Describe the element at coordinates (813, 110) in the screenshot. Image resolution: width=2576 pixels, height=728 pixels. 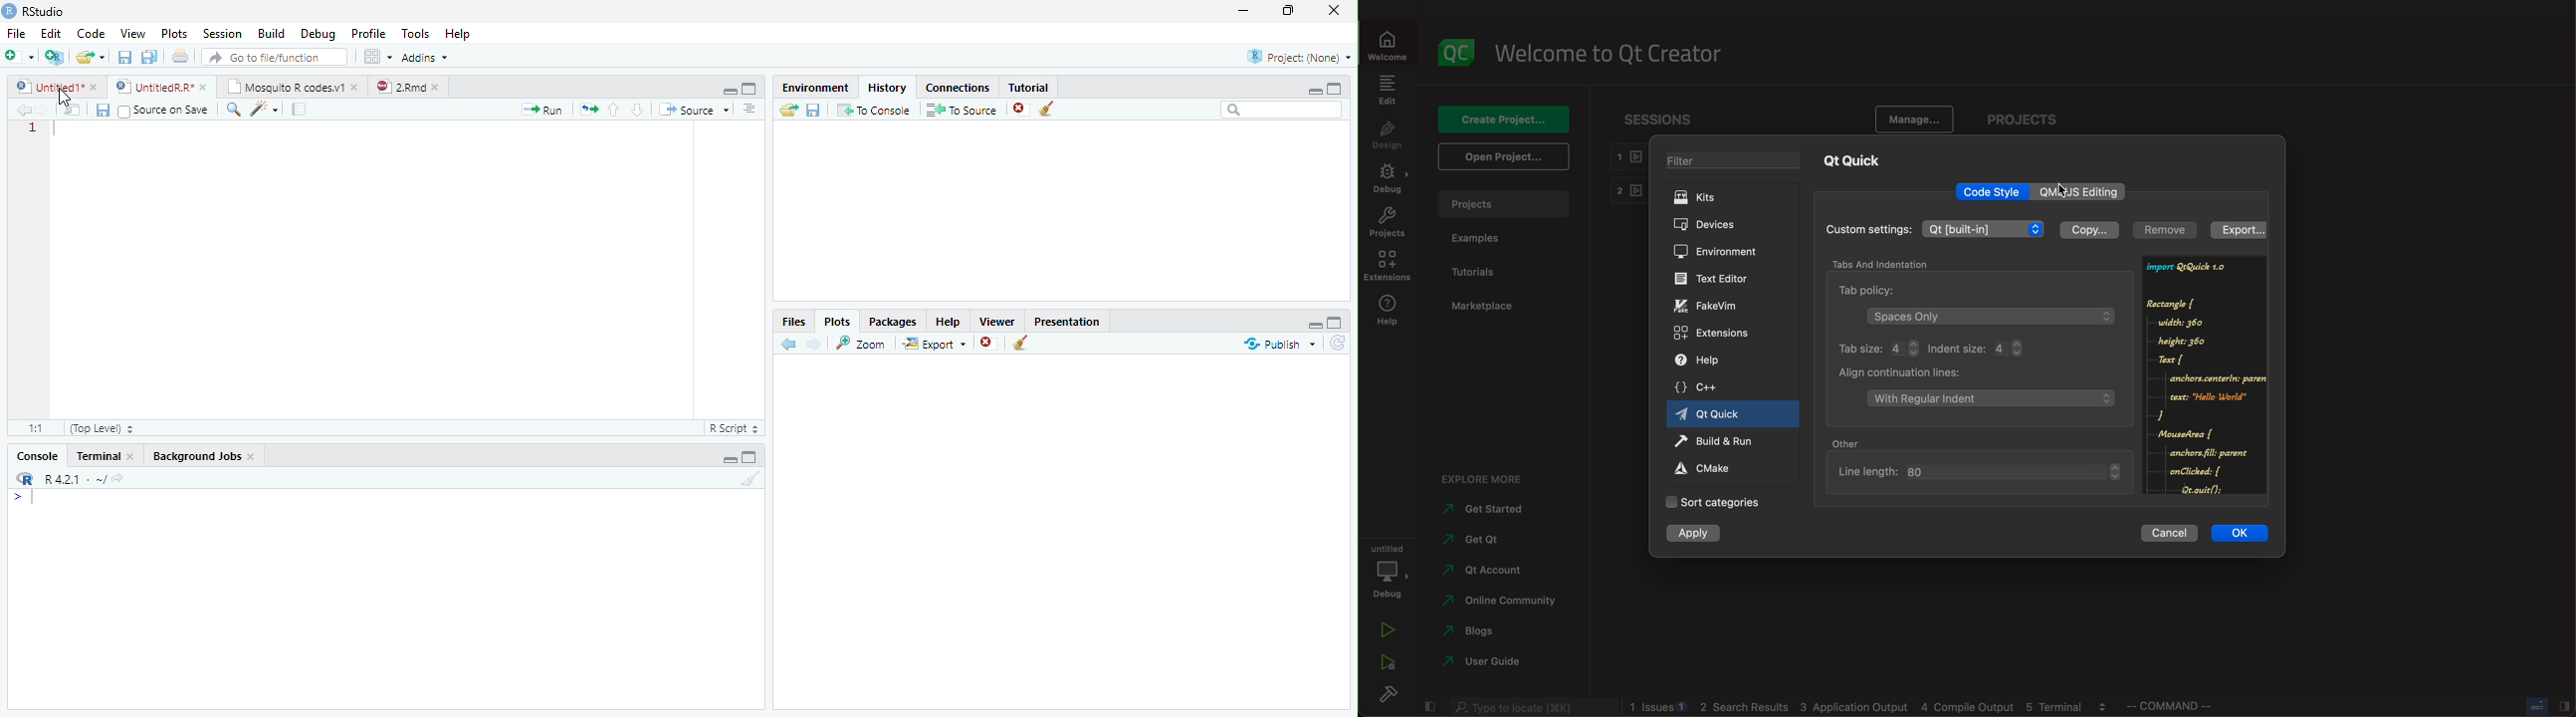
I see `Save` at that location.